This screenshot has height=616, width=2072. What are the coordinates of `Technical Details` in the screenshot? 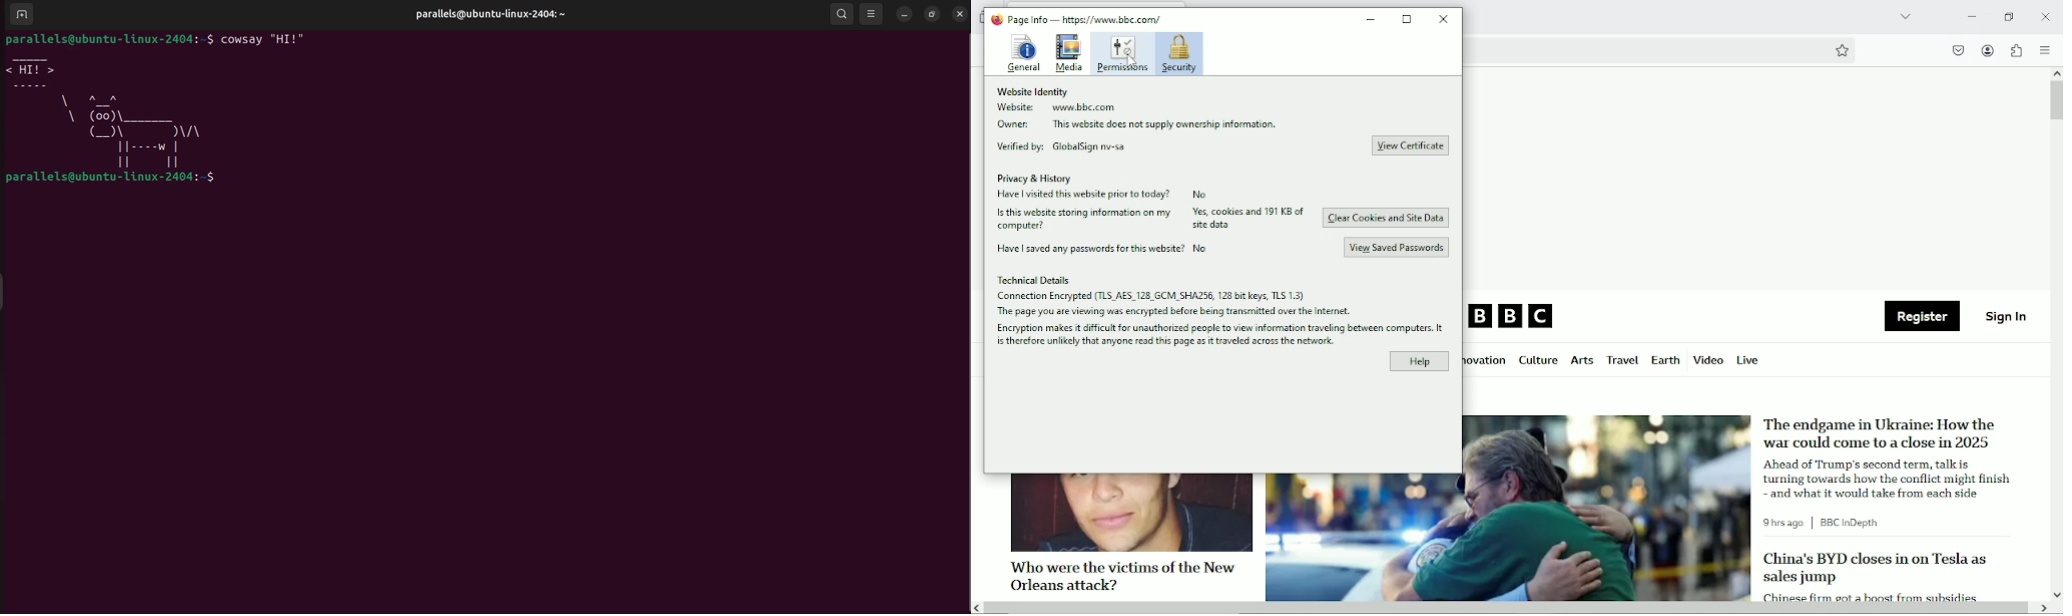 It's located at (1039, 279).